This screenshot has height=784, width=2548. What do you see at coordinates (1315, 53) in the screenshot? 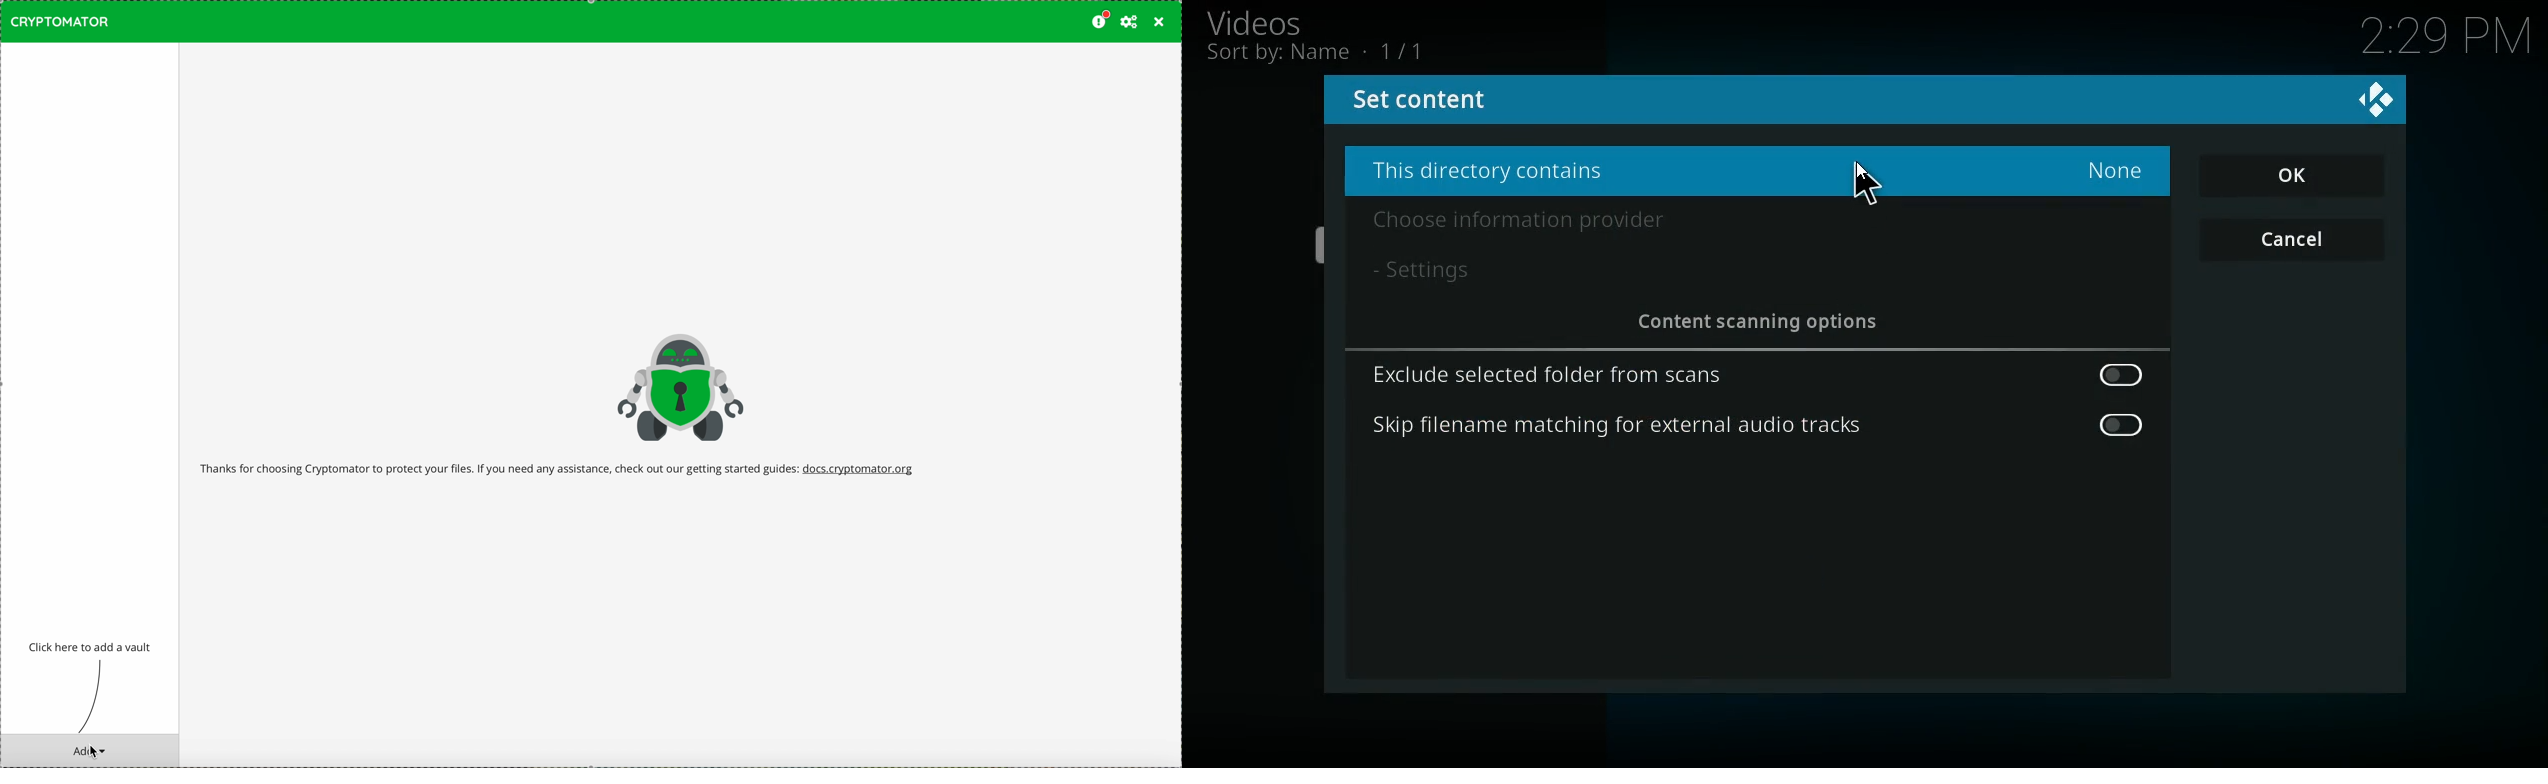
I see `sort by name 1/1` at bounding box center [1315, 53].